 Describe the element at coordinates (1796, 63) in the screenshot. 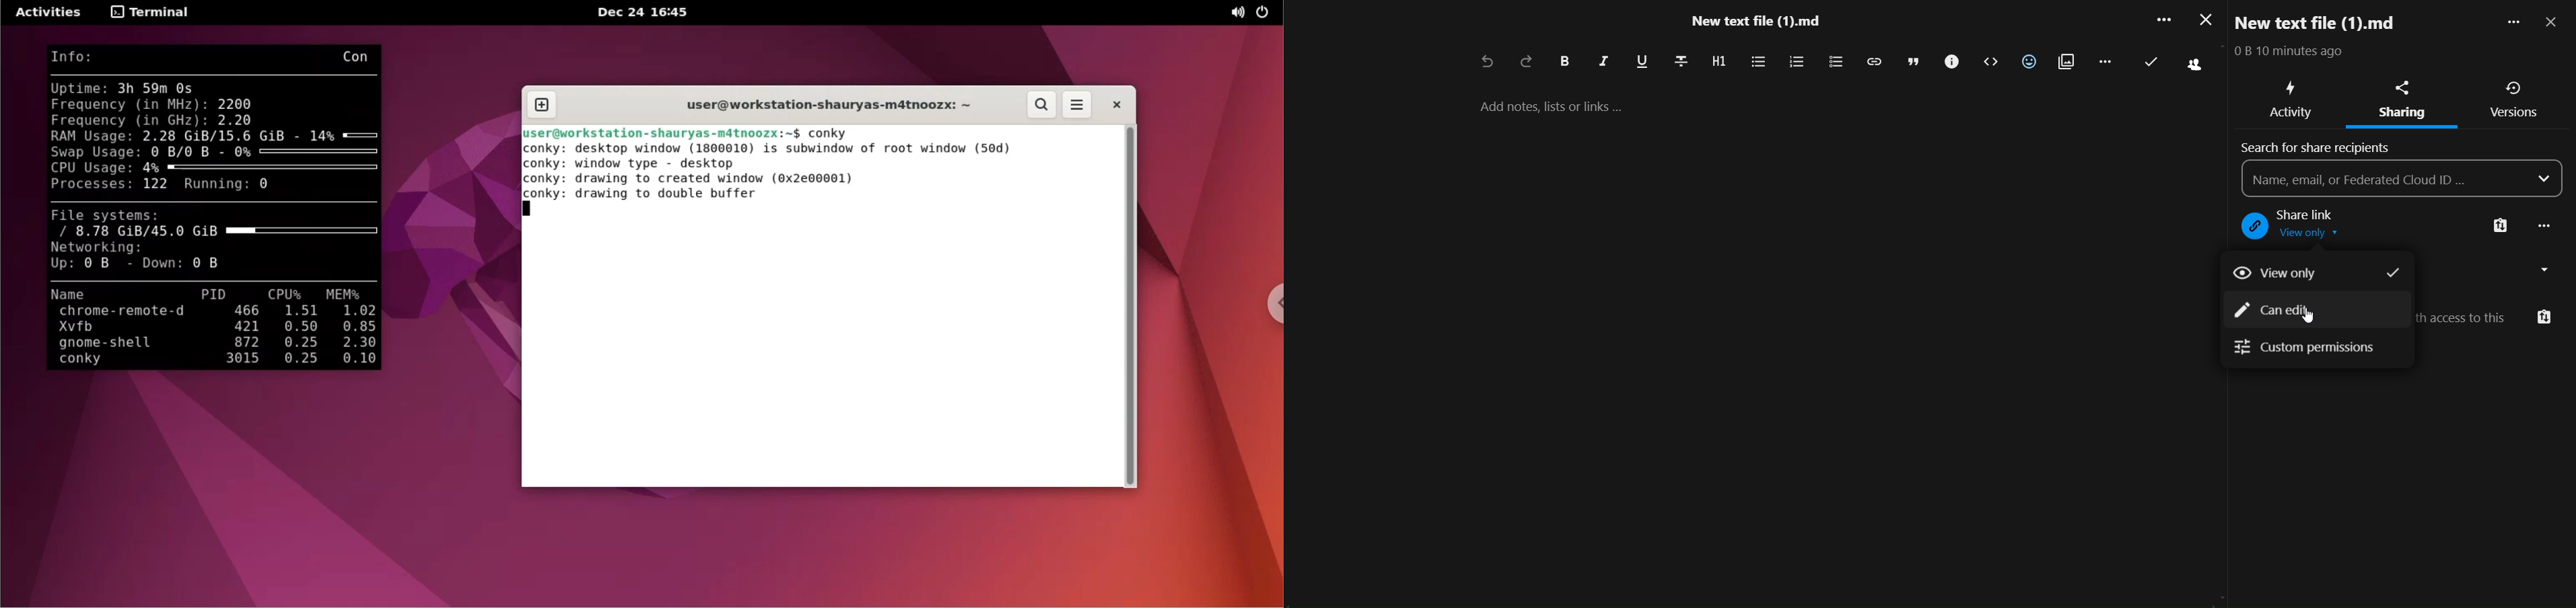

I see `ordered list` at that location.